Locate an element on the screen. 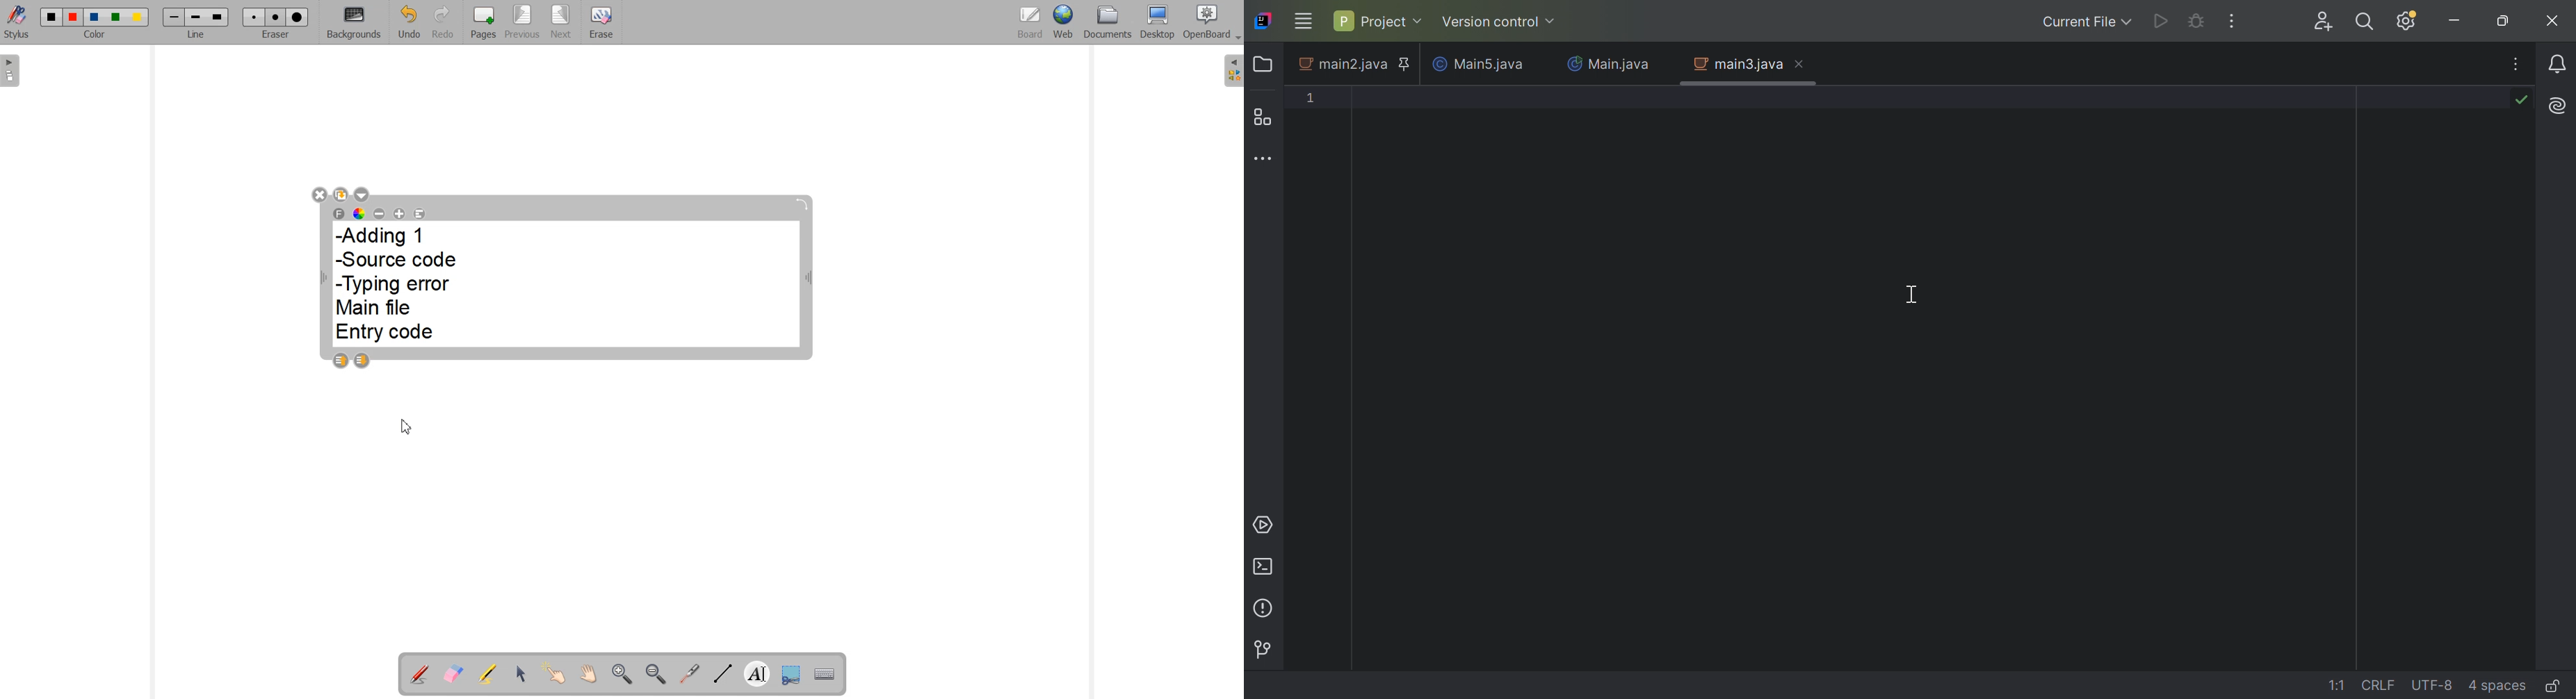  Width adjustable is located at coordinates (810, 280).